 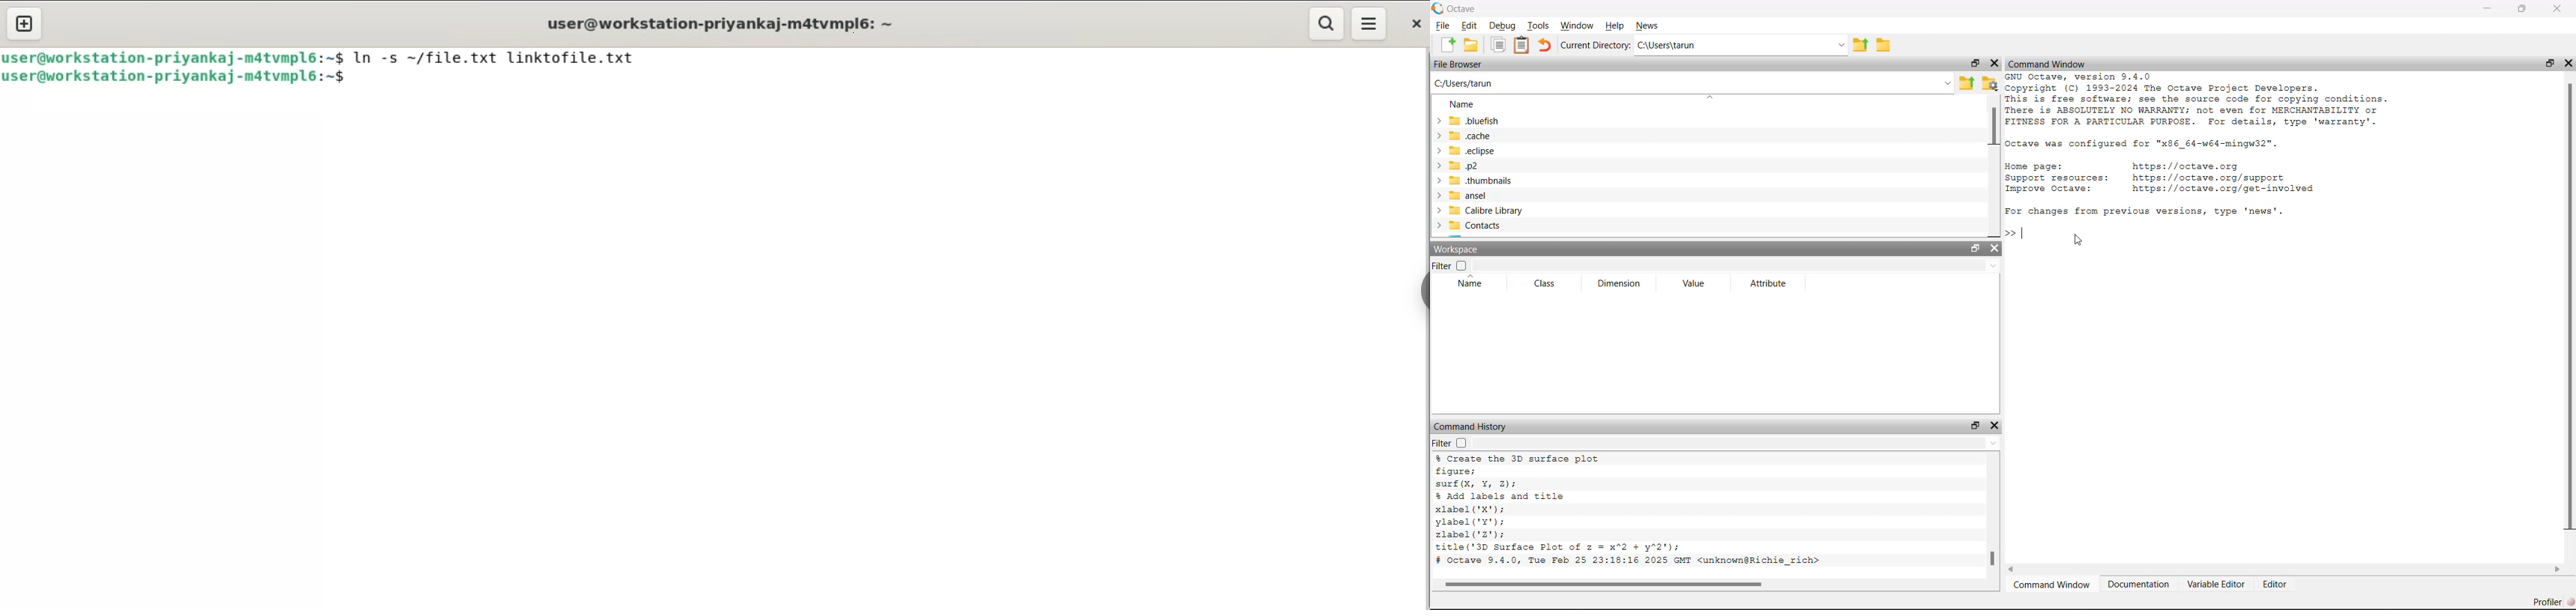 I want to click on Close, so click(x=1993, y=63).